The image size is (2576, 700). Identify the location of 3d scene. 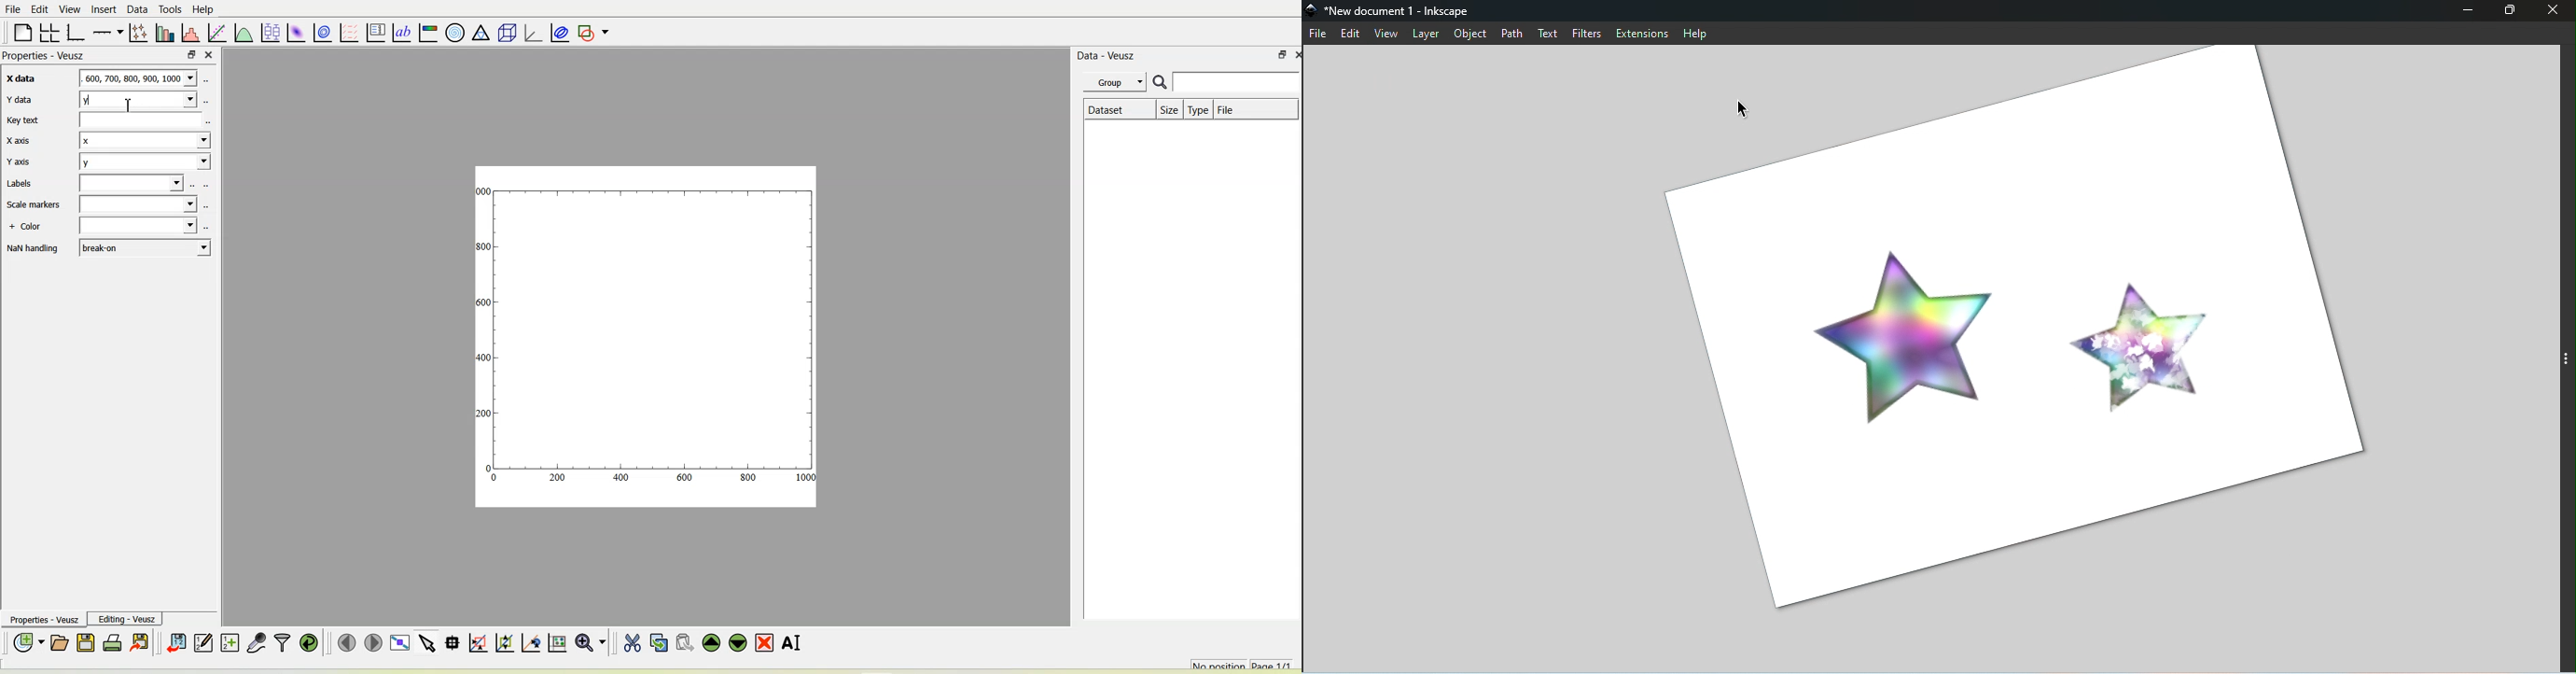
(505, 32).